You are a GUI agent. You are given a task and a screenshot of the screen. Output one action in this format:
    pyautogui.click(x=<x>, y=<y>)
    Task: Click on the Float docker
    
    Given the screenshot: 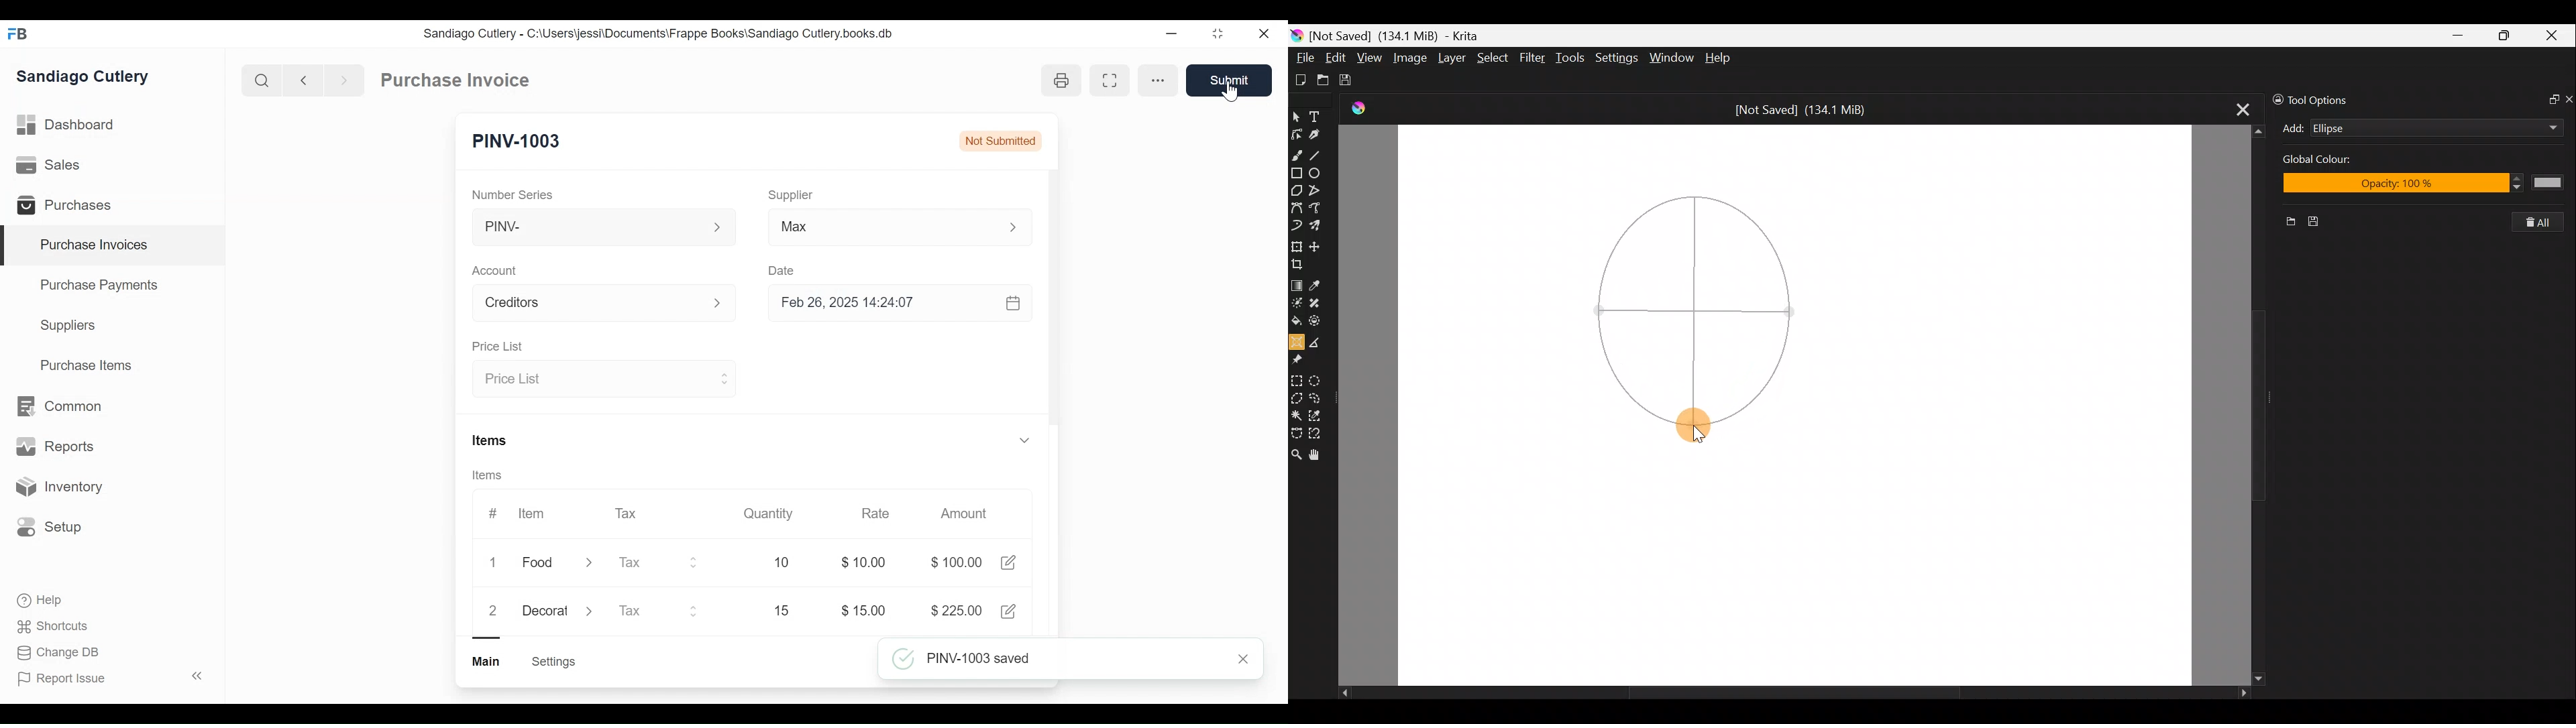 What is the action you would take?
    pyautogui.click(x=2548, y=101)
    